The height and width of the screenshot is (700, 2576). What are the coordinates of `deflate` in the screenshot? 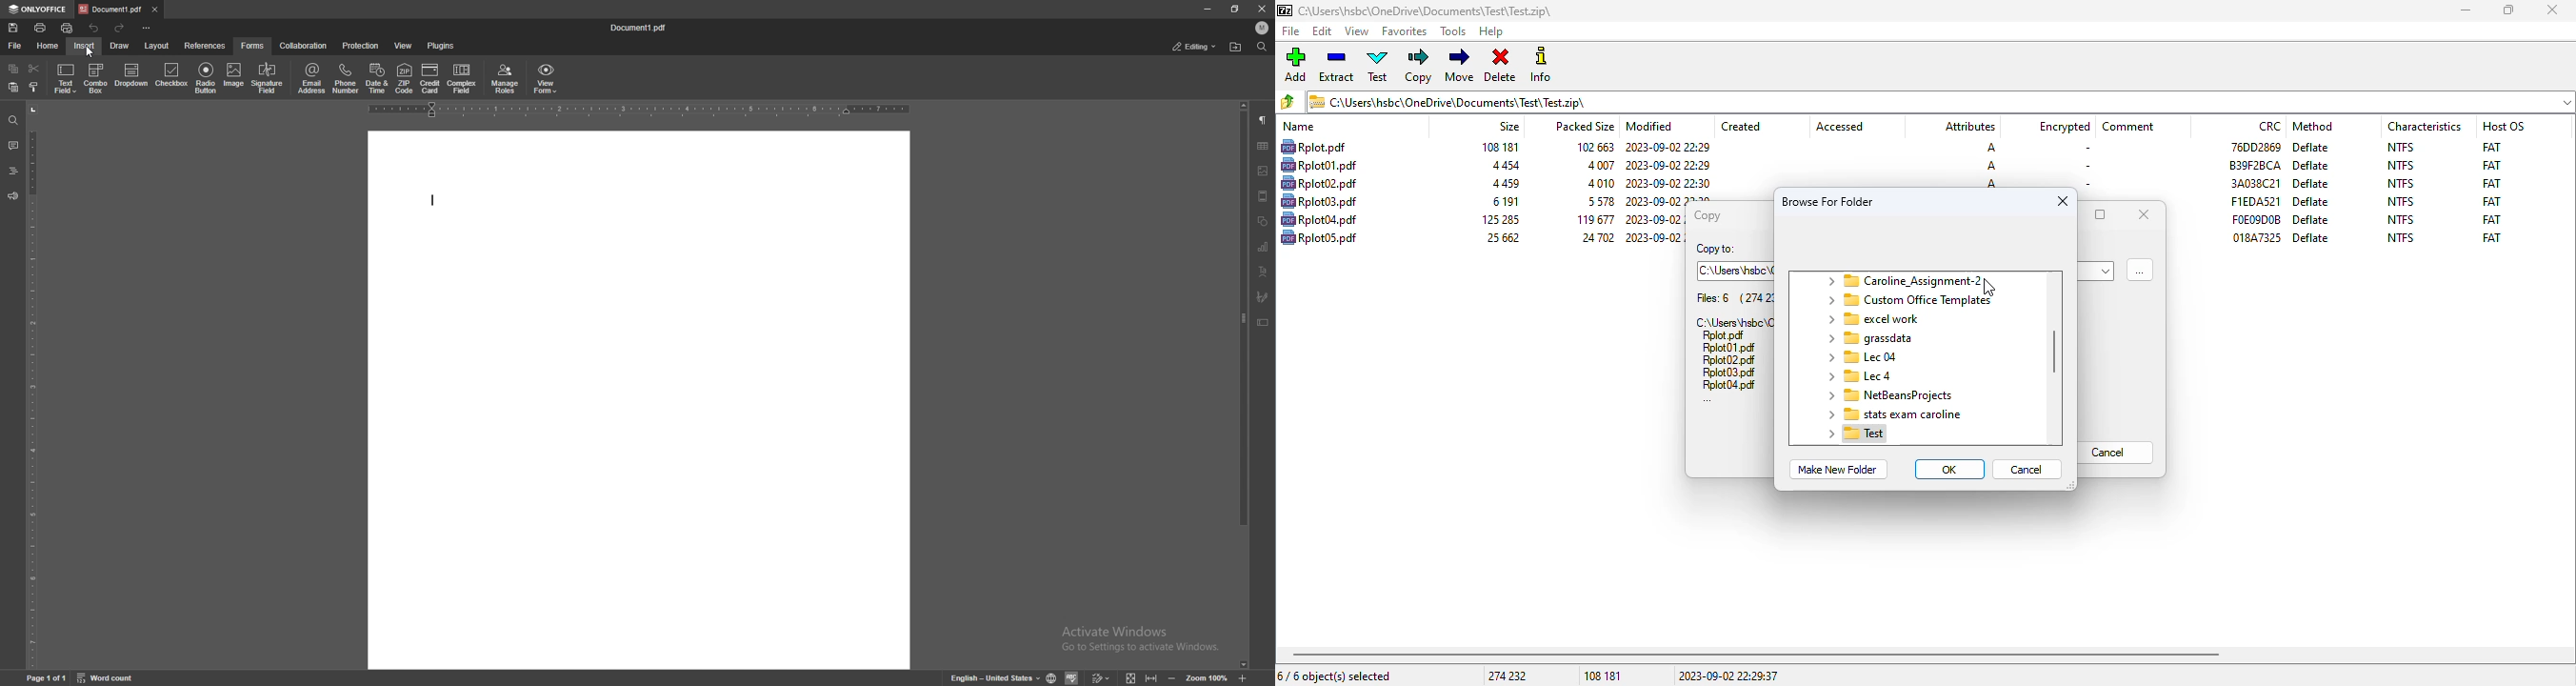 It's located at (2312, 219).